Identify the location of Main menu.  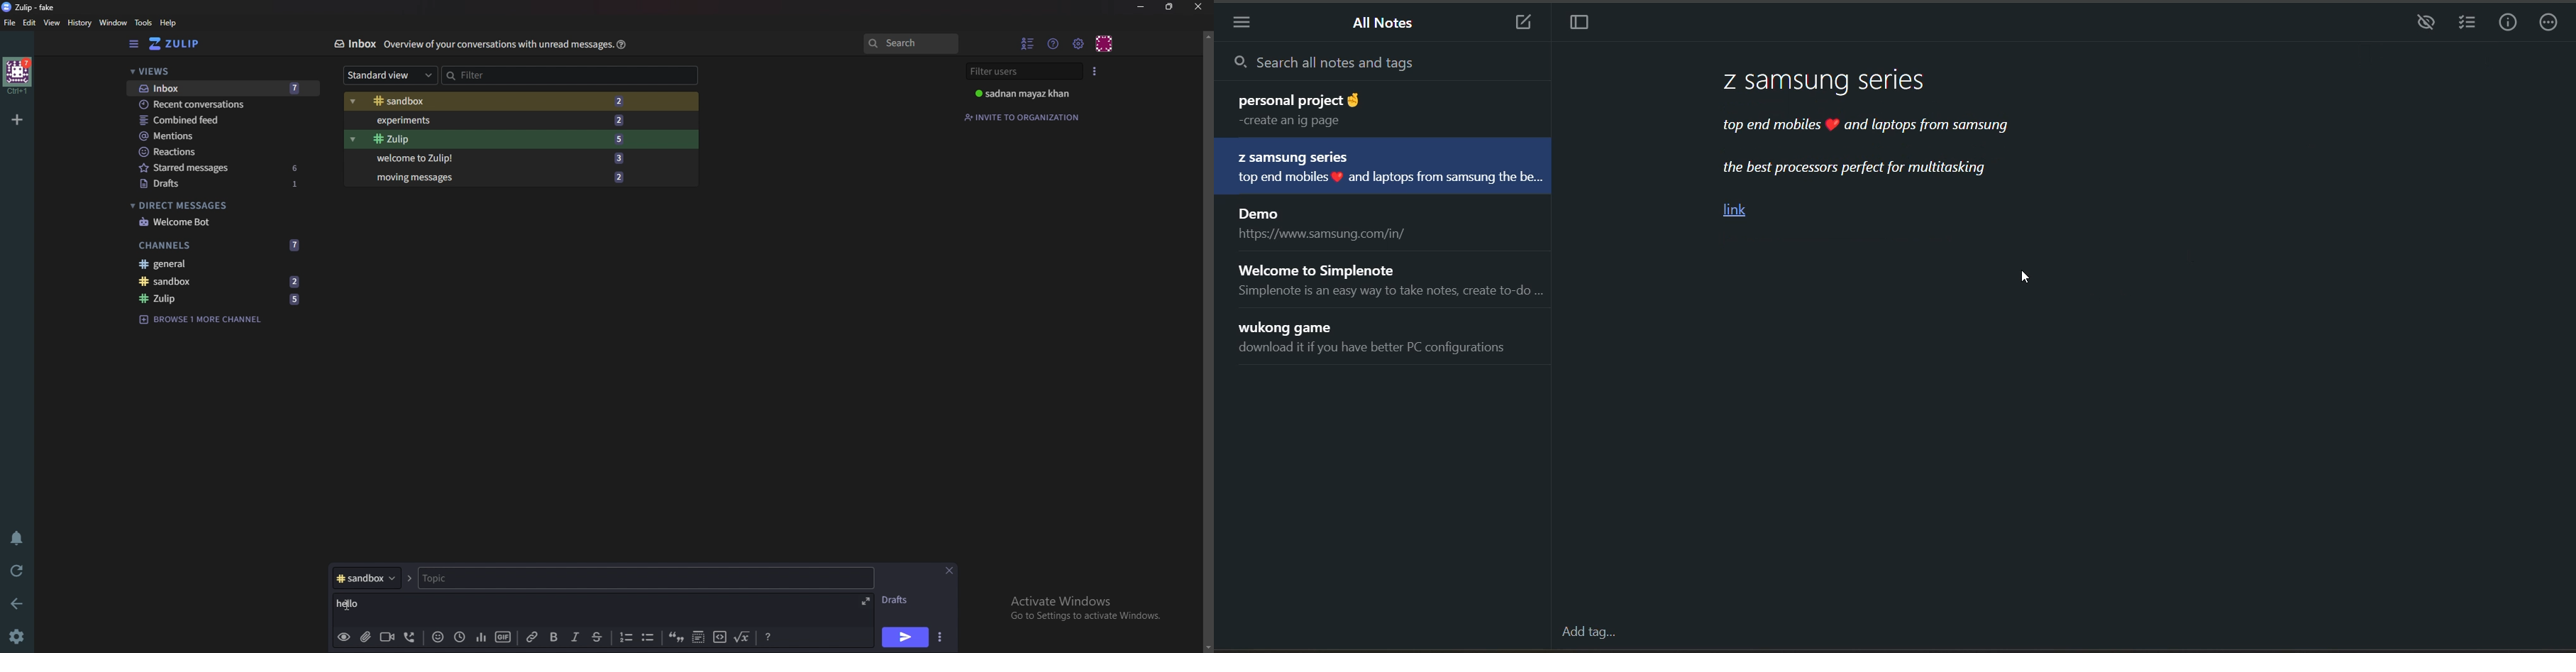
(1080, 42).